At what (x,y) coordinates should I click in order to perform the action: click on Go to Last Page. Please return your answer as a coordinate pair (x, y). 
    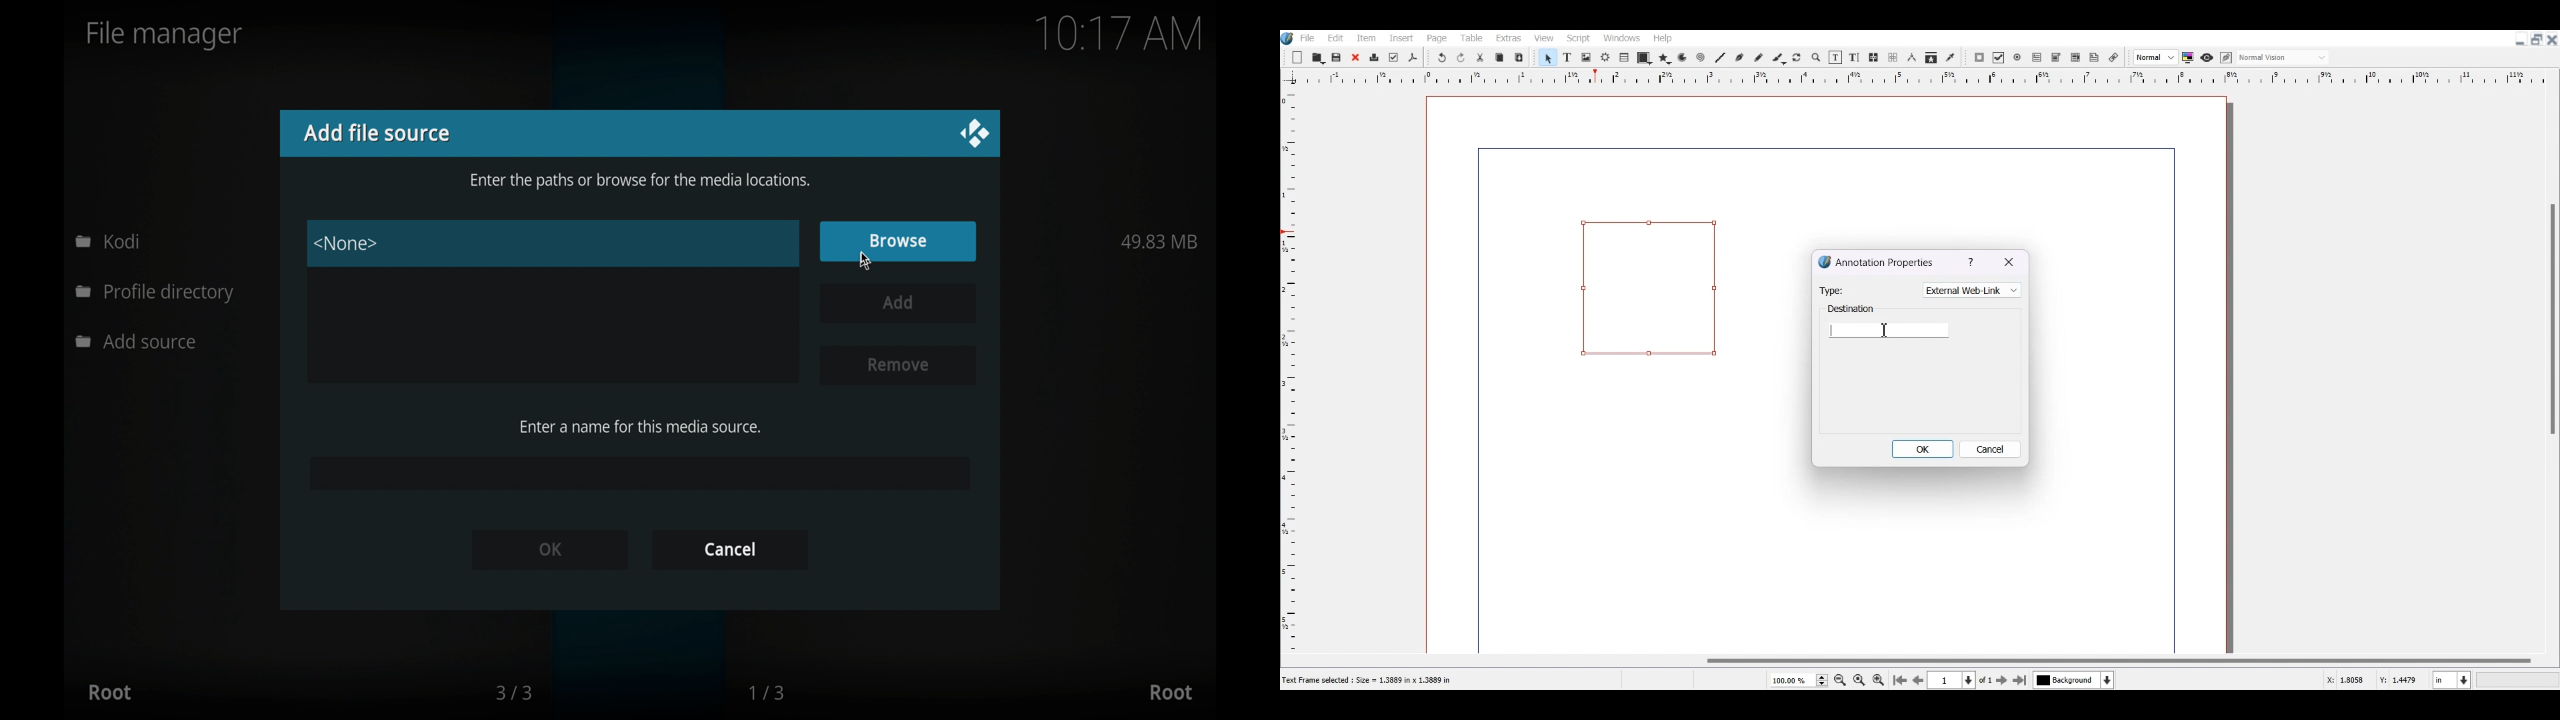
    Looking at the image, I should click on (2022, 681).